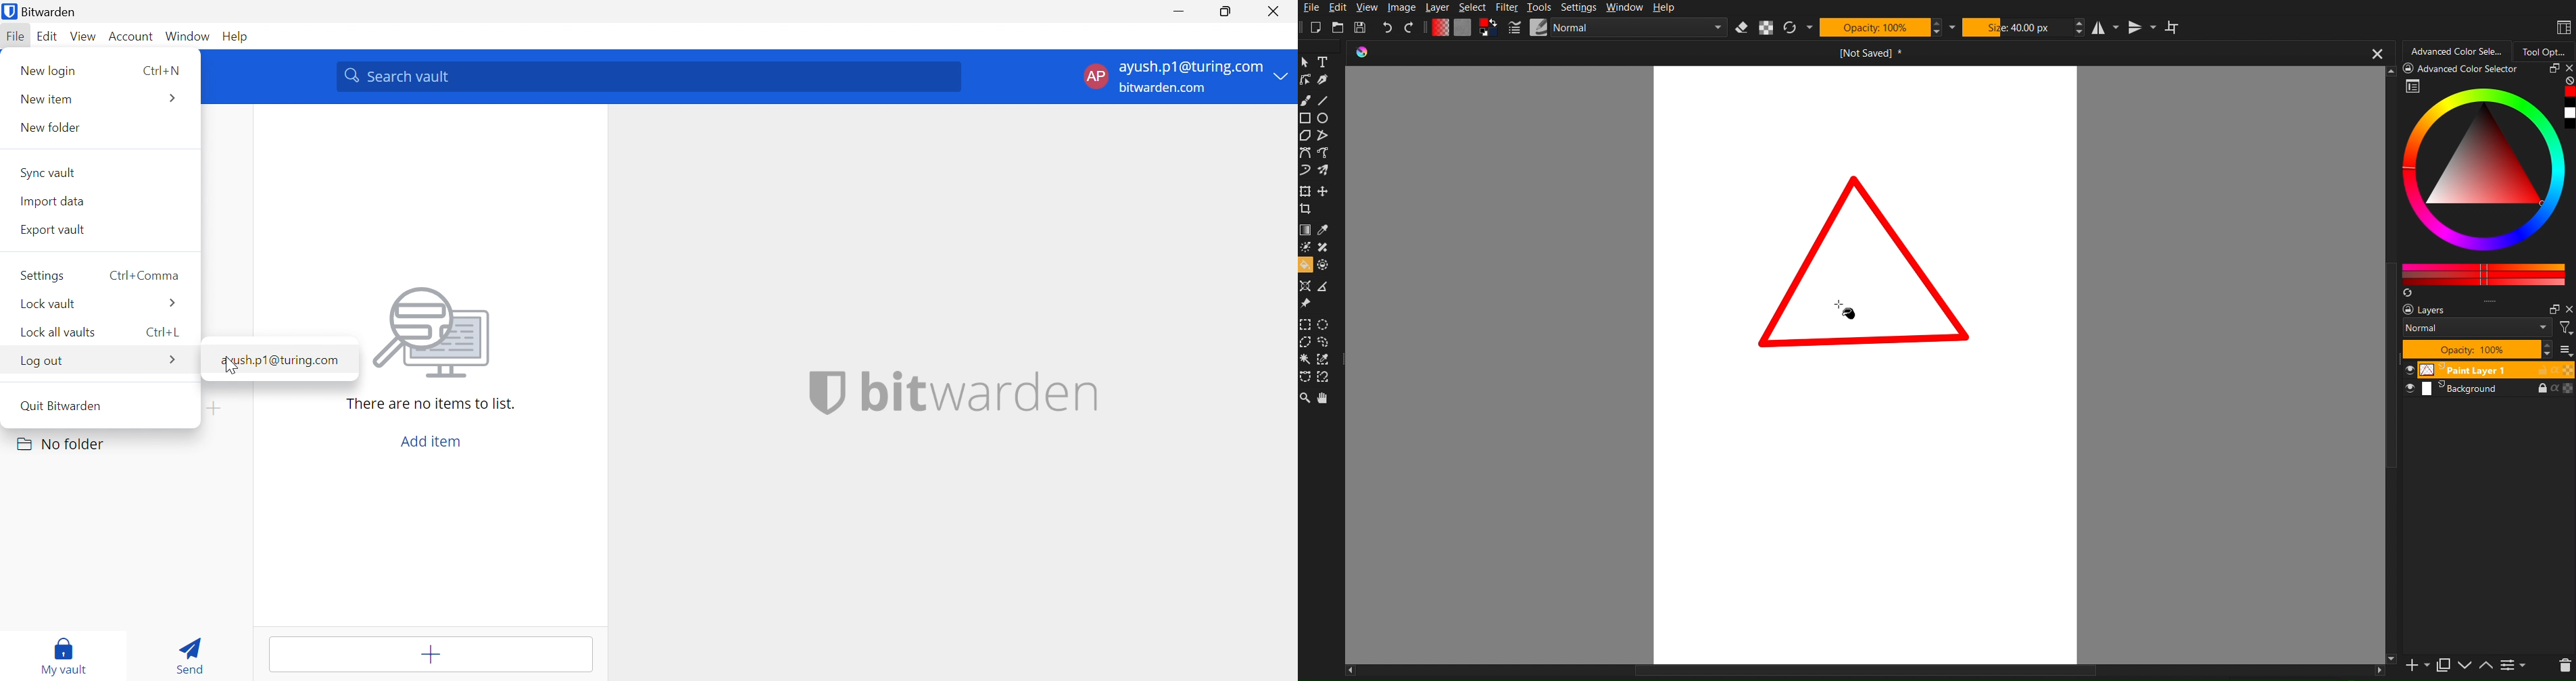  Describe the element at coordinates (189, 654) in the screenshot. I see `Send` at that location.